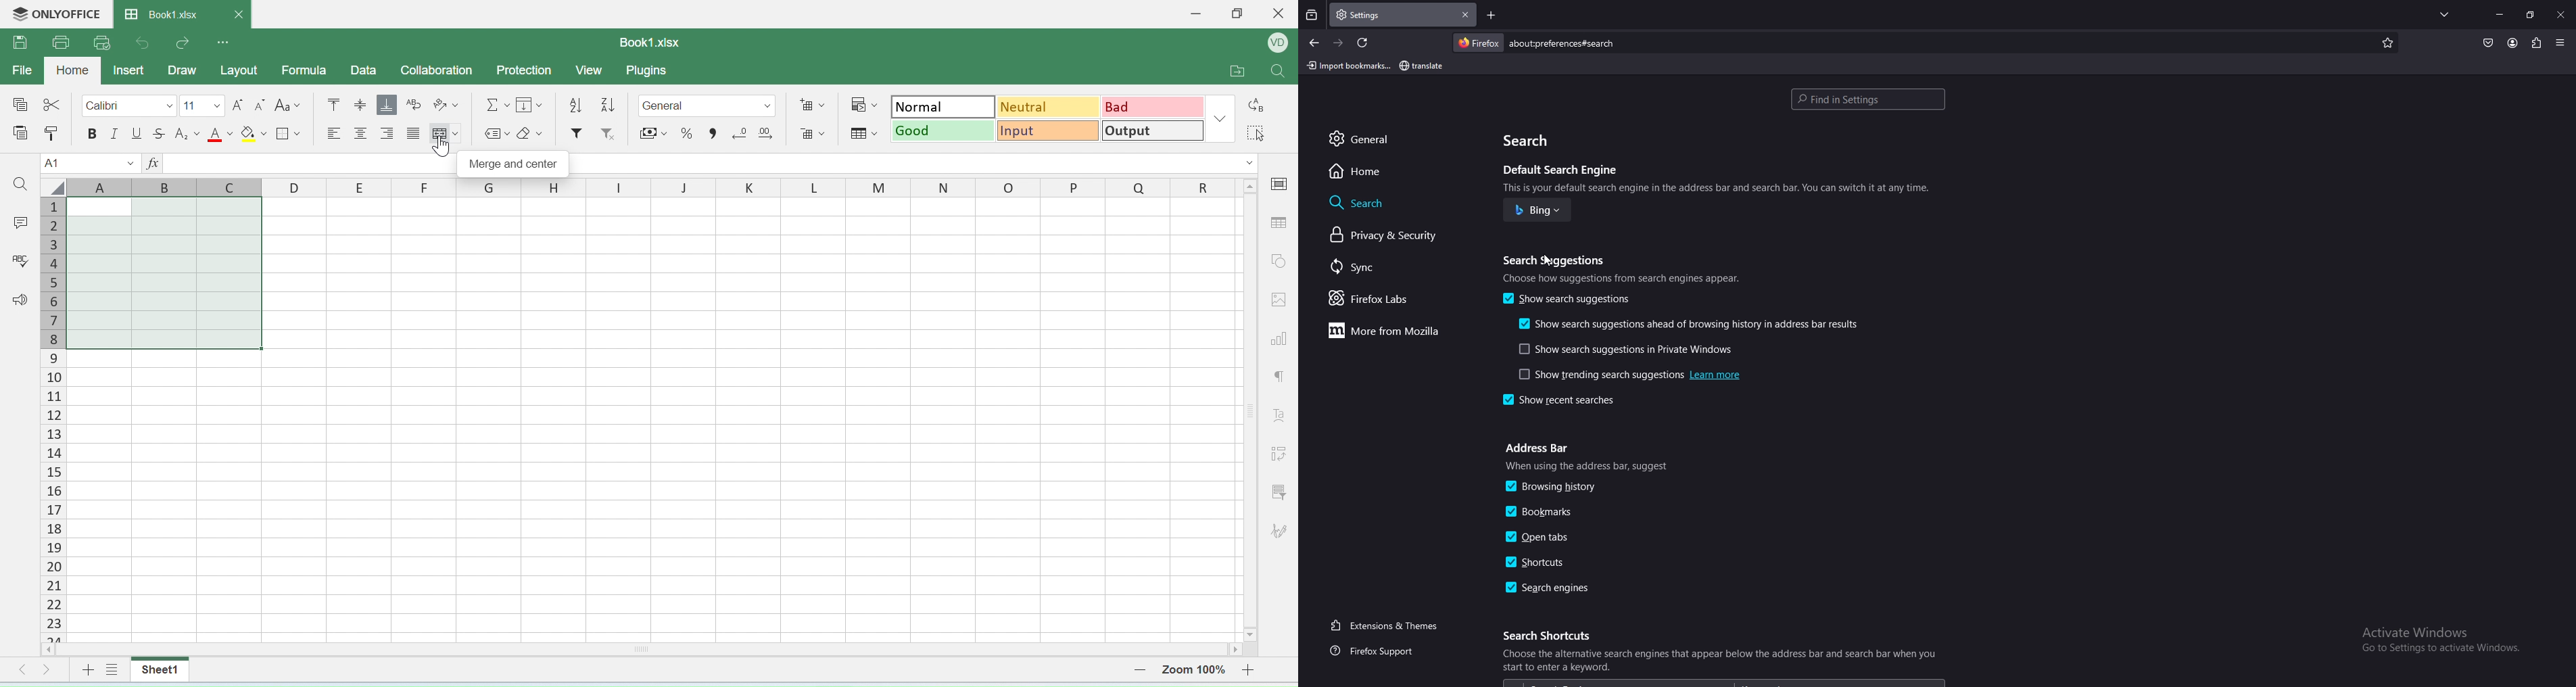  What do you see at coordinates (1237, 16) in the screenshot?
I see `restore` at bounding box center [1237, 16].